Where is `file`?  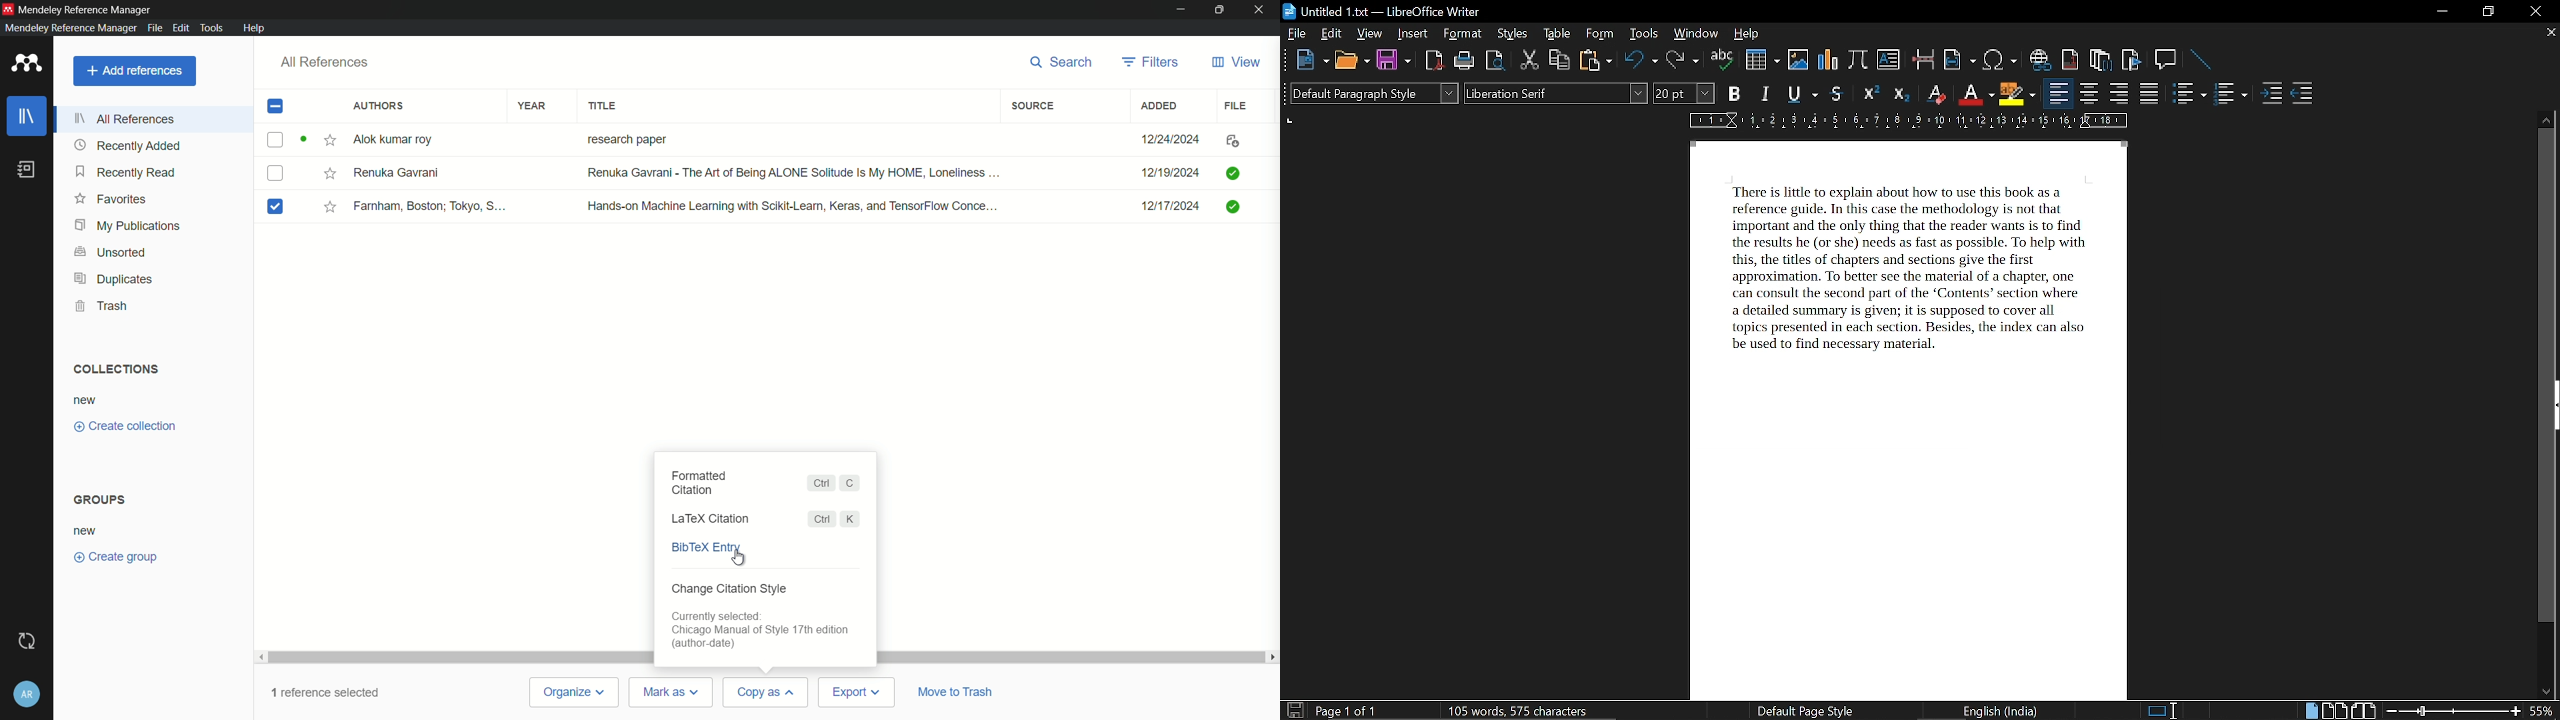 file is located at coordinates (1237, 105).